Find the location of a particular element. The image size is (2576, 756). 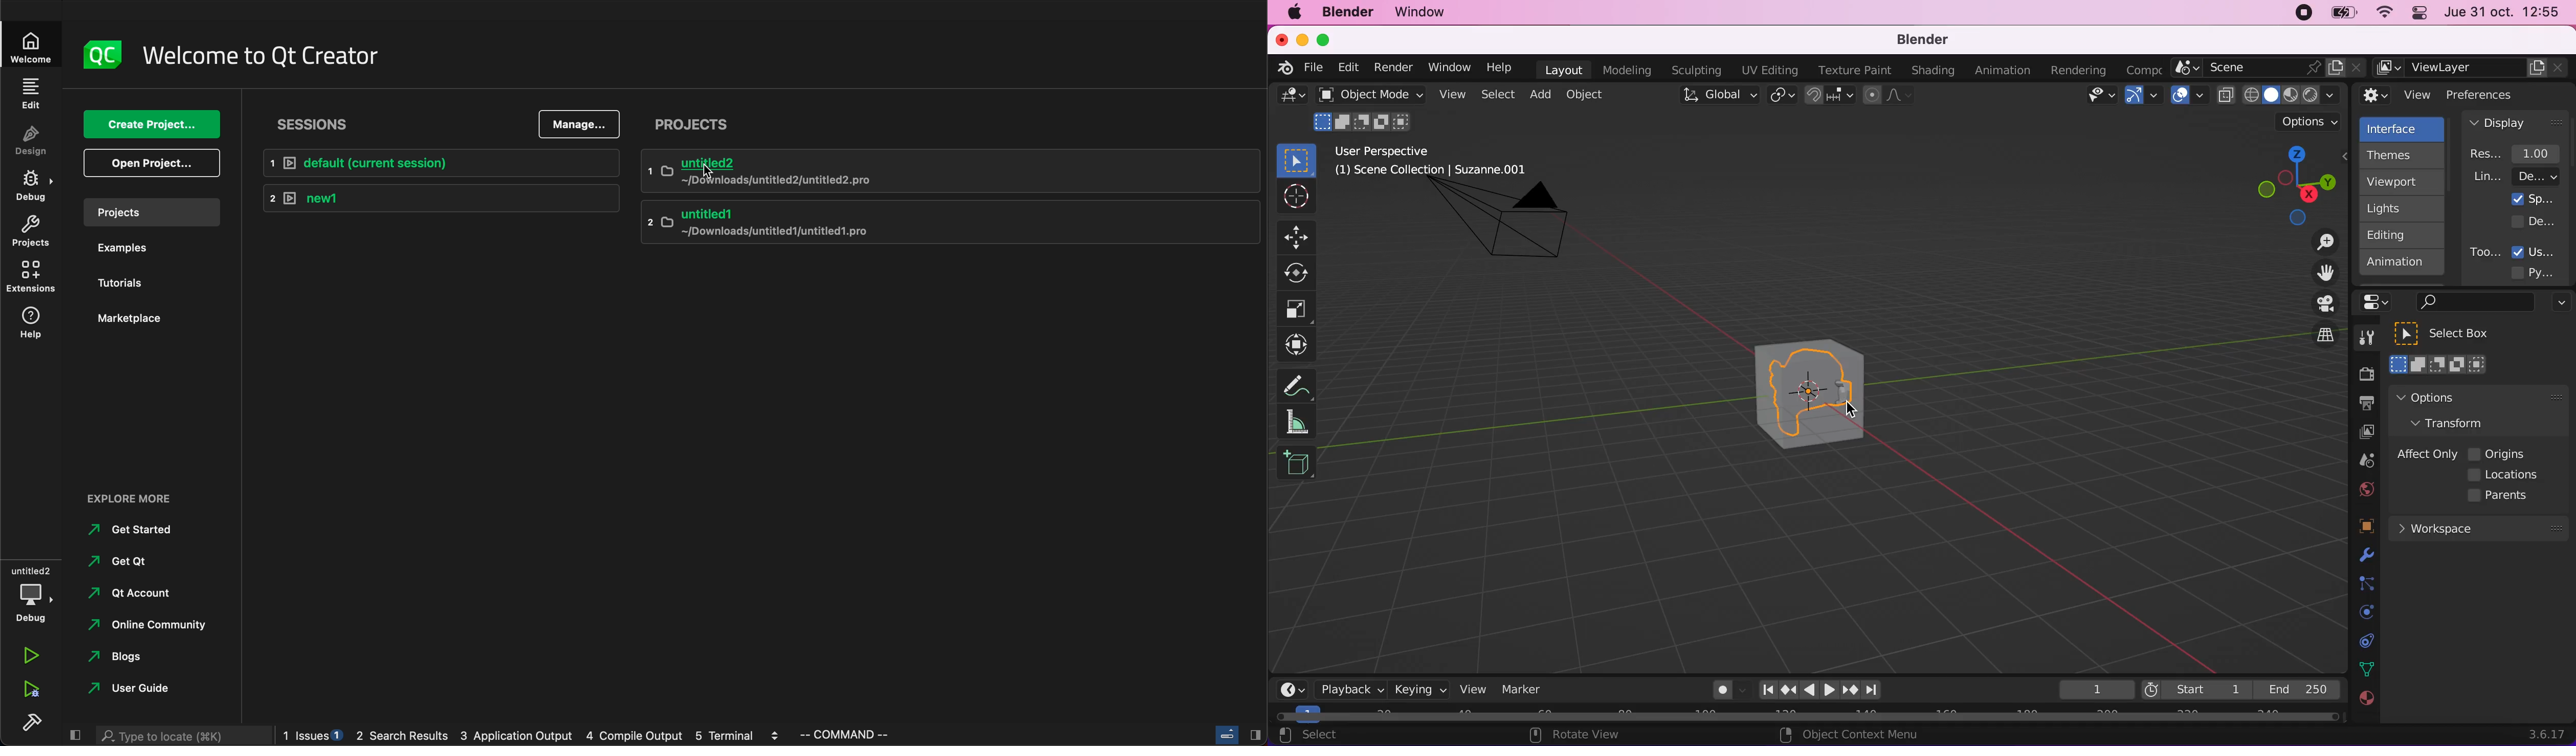

user tooltips is located at coordinates (2542, 251).